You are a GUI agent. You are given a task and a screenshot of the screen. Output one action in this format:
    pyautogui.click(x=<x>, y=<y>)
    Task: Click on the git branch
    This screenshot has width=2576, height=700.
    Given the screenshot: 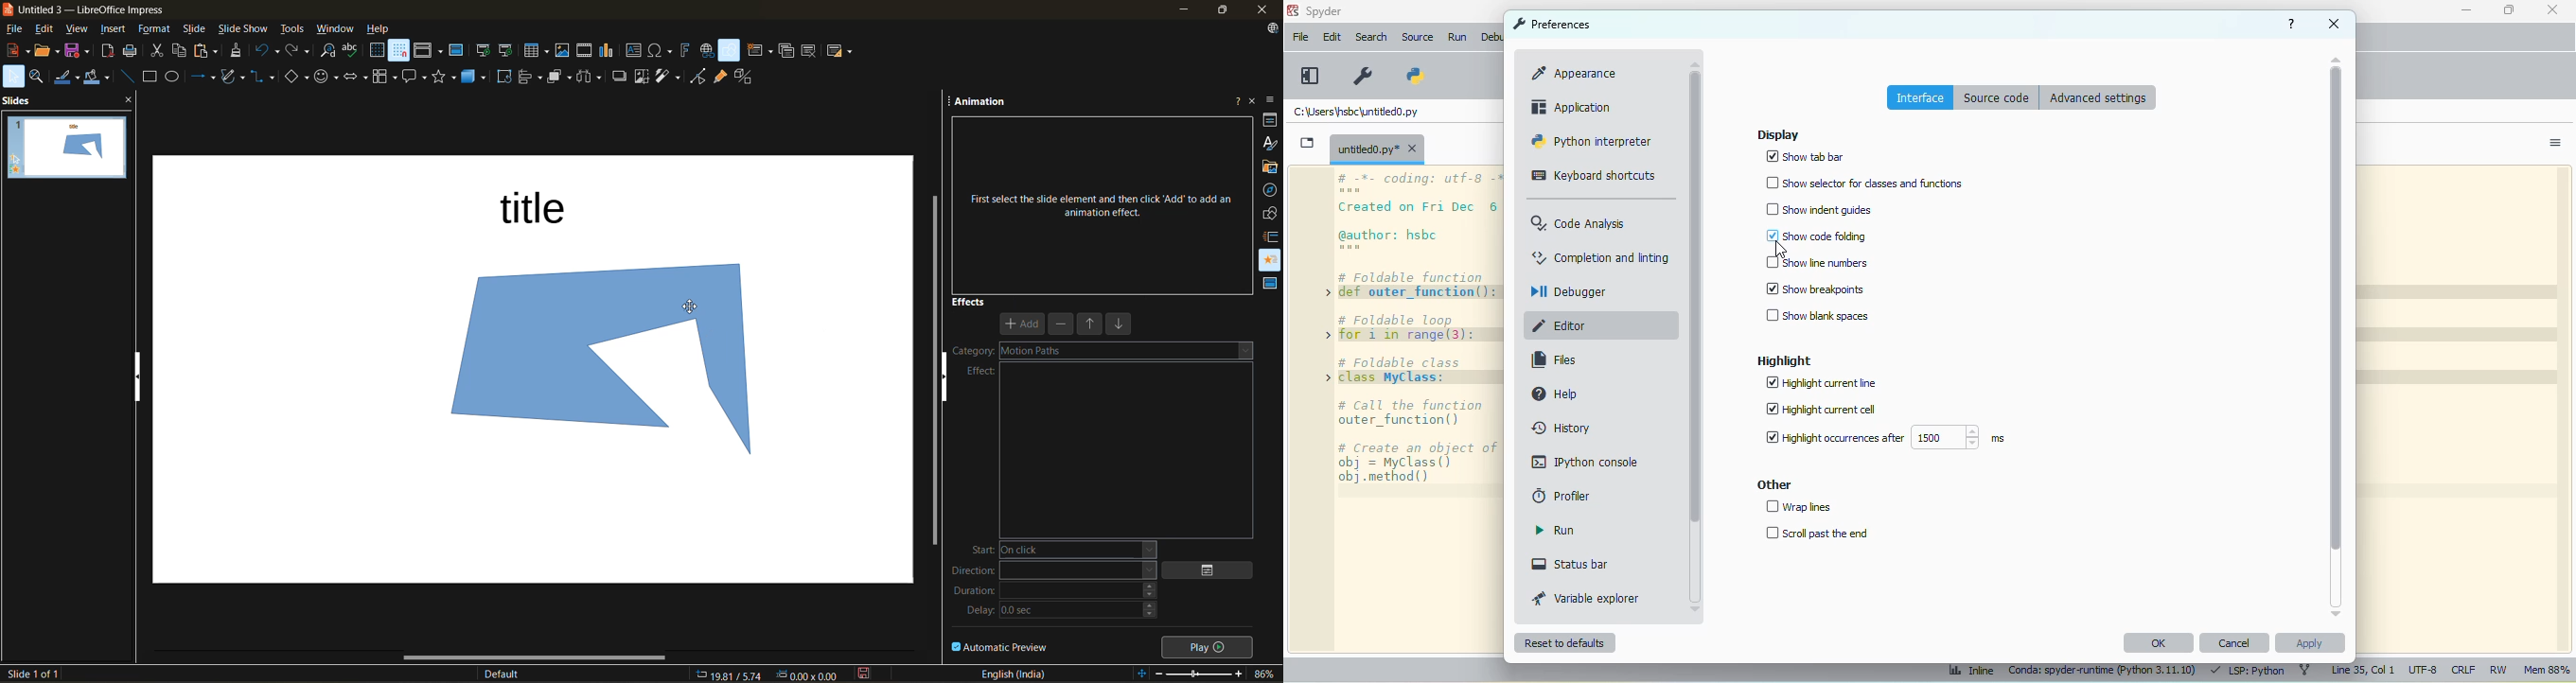 What is the action you would take?
    pyautogui.click(x=2304, y=671)
    